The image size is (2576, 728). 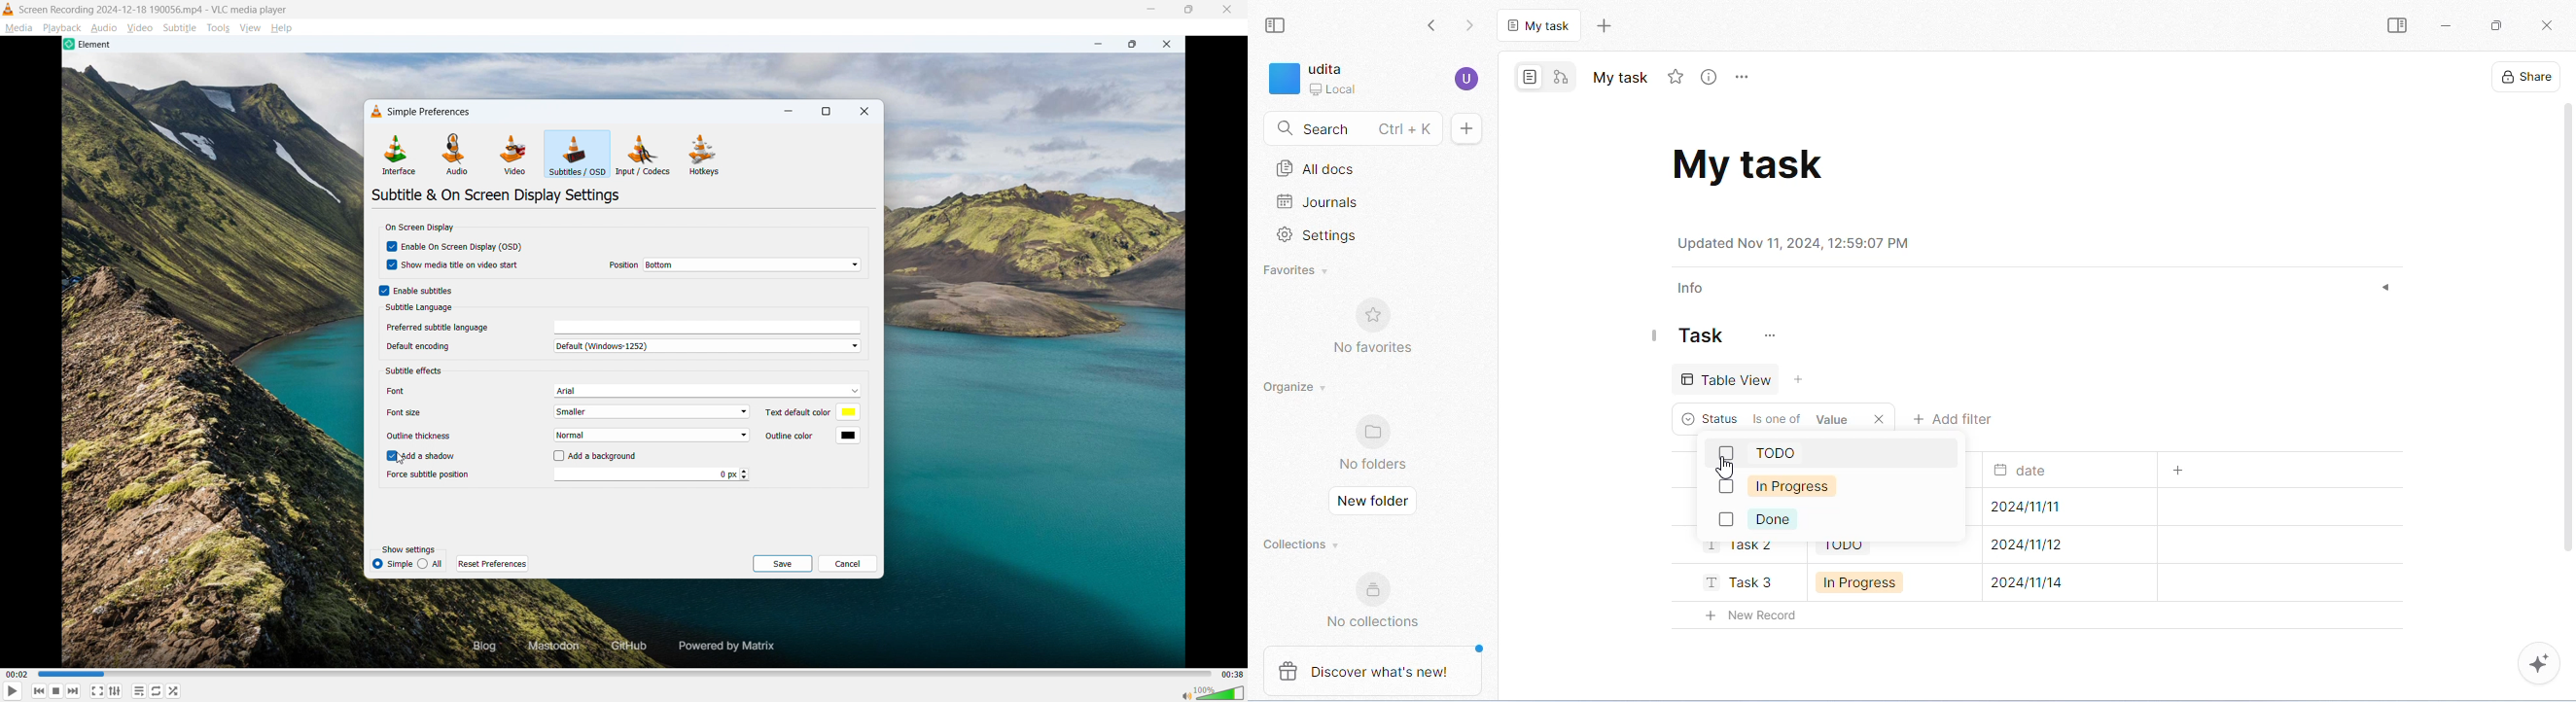 What do you see at coordinates (1777, 453) in the screenshot?
I see `todo` at bounding box center [1777, 453].